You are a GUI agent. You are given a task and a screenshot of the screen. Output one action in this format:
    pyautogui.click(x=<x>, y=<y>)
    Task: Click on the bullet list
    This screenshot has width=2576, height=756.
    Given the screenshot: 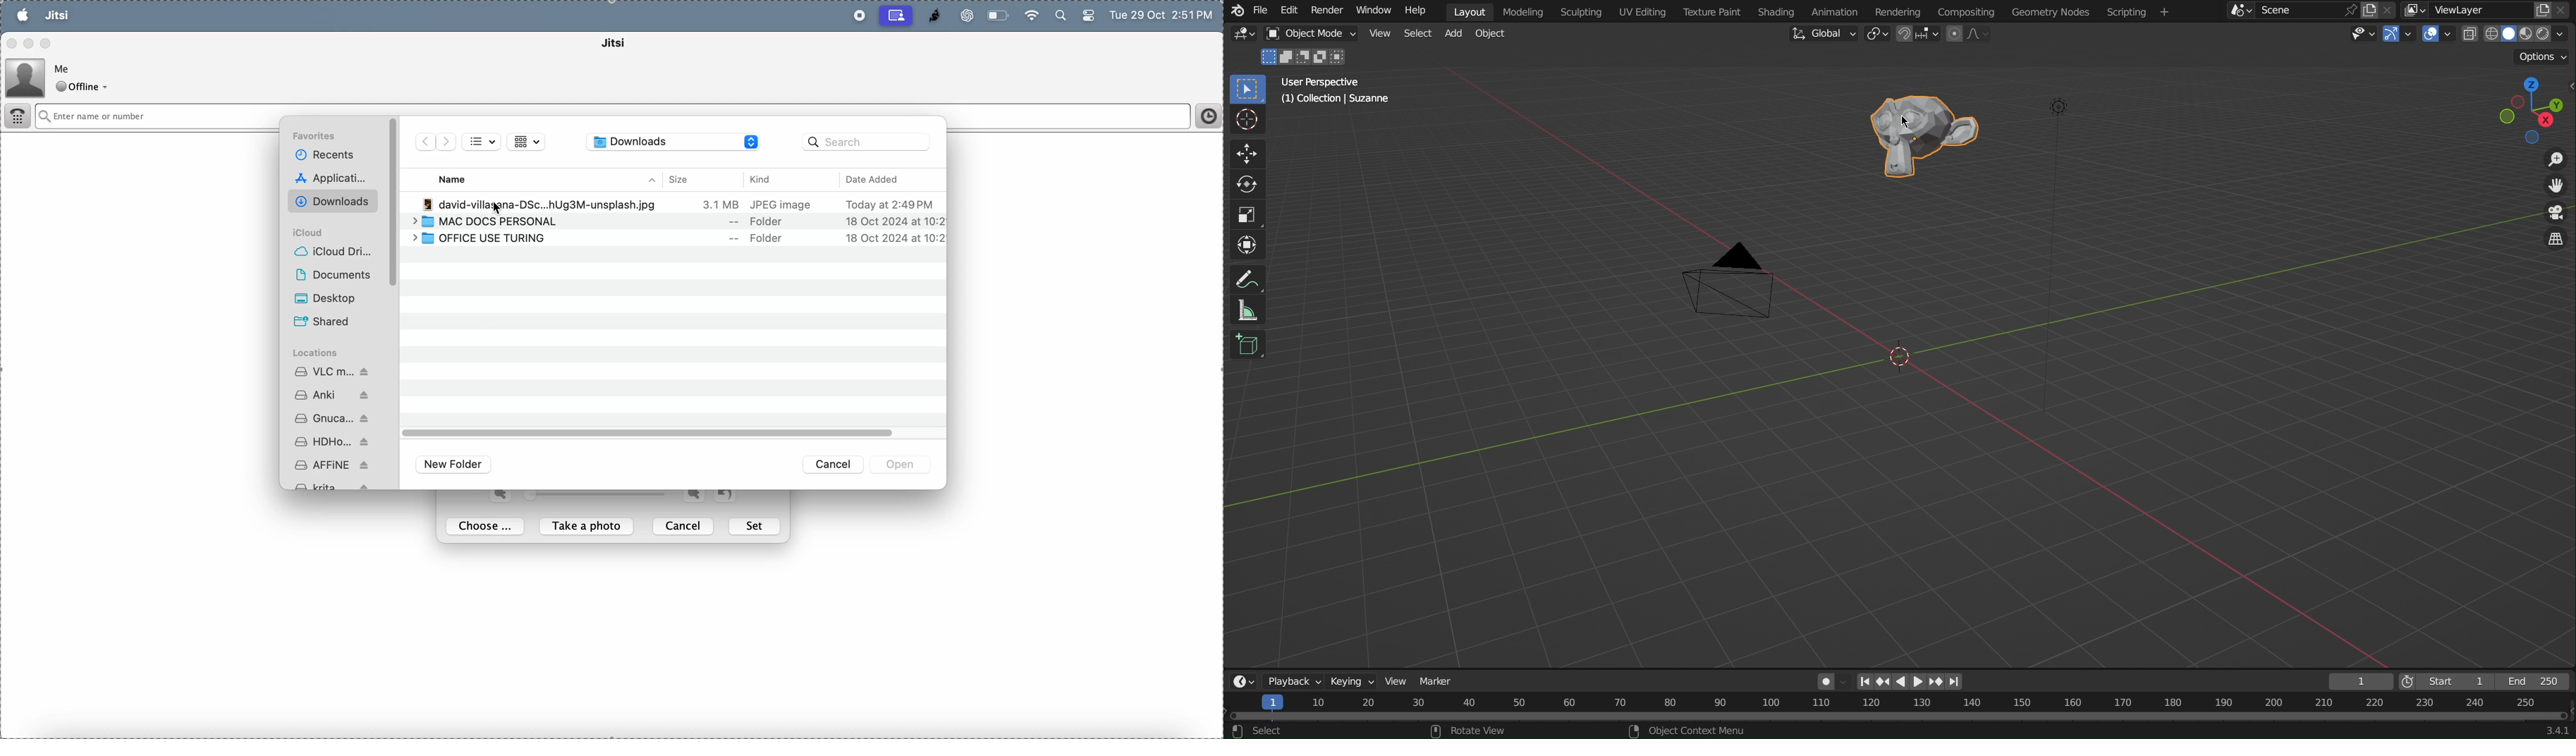 What is the action you would take?
    pyautogui.click(x=482, y=143)
    